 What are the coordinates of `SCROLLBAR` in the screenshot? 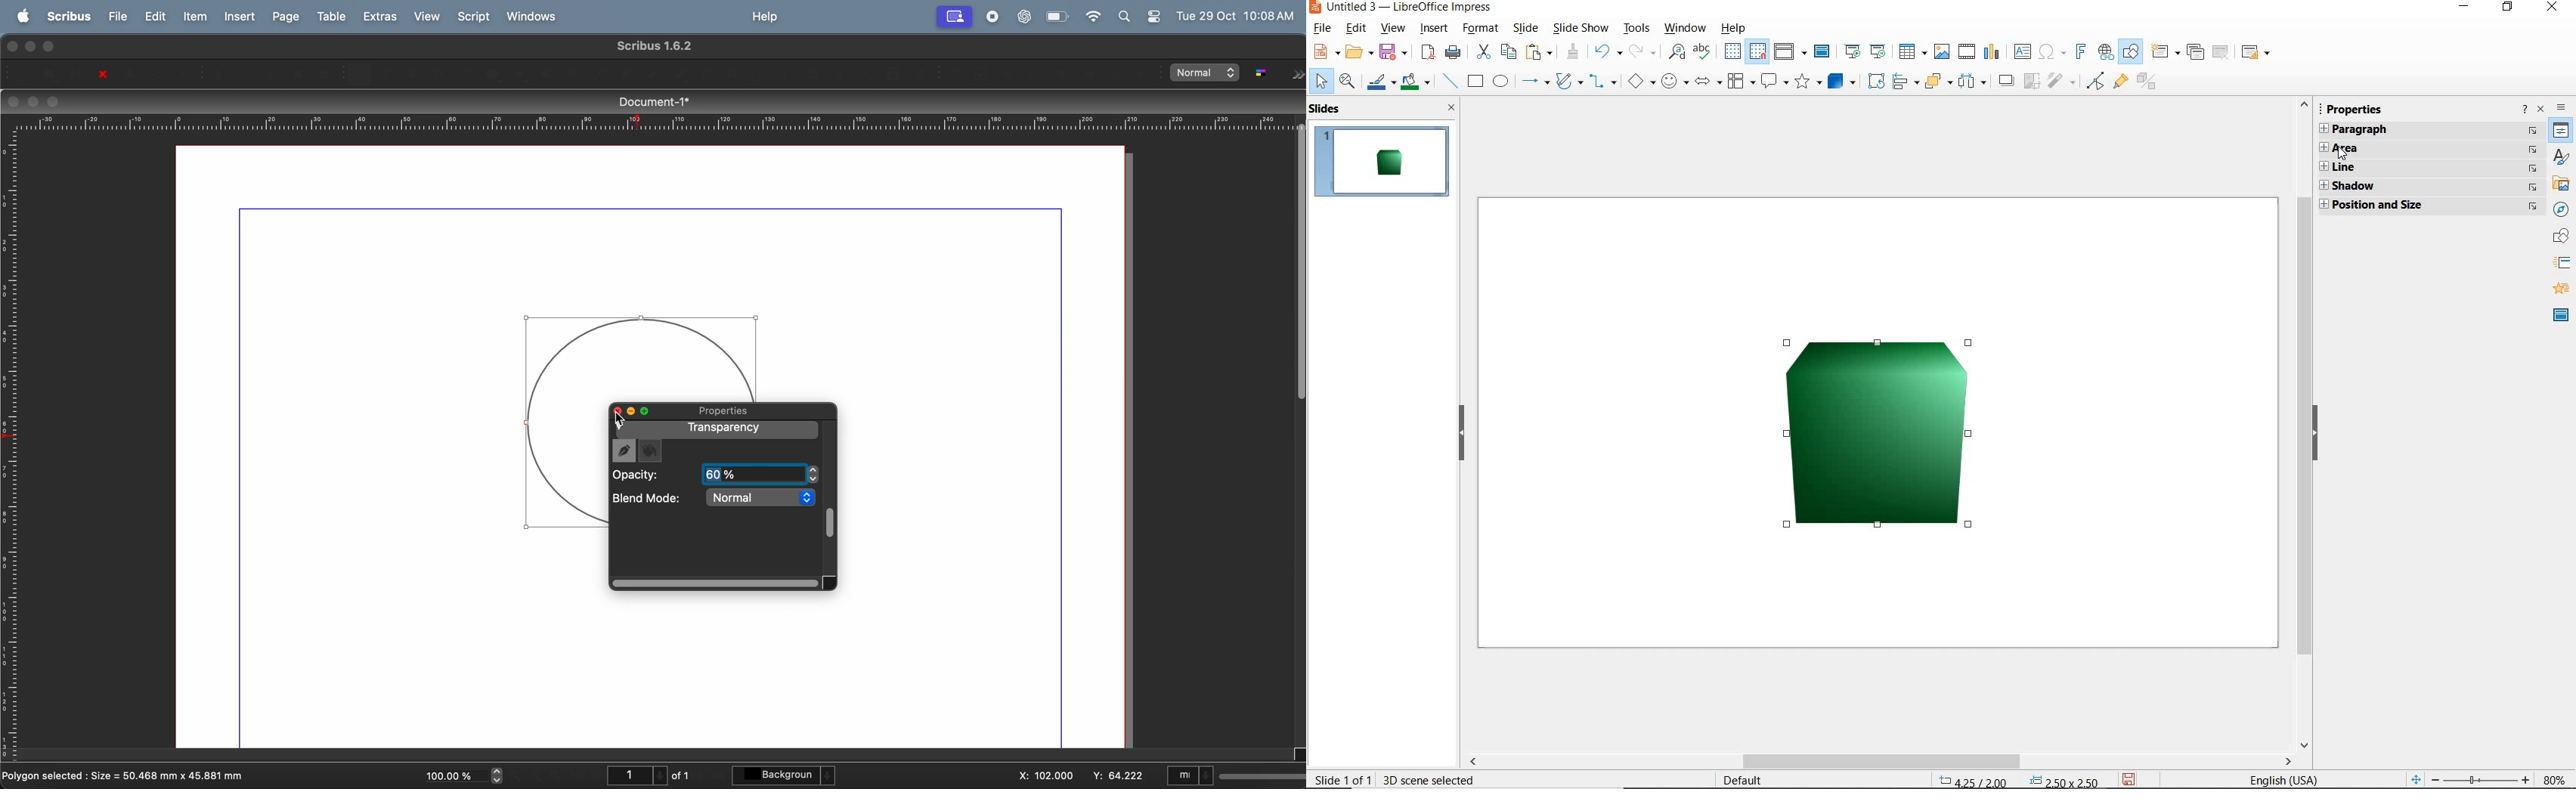 It's located at (1991, 763).